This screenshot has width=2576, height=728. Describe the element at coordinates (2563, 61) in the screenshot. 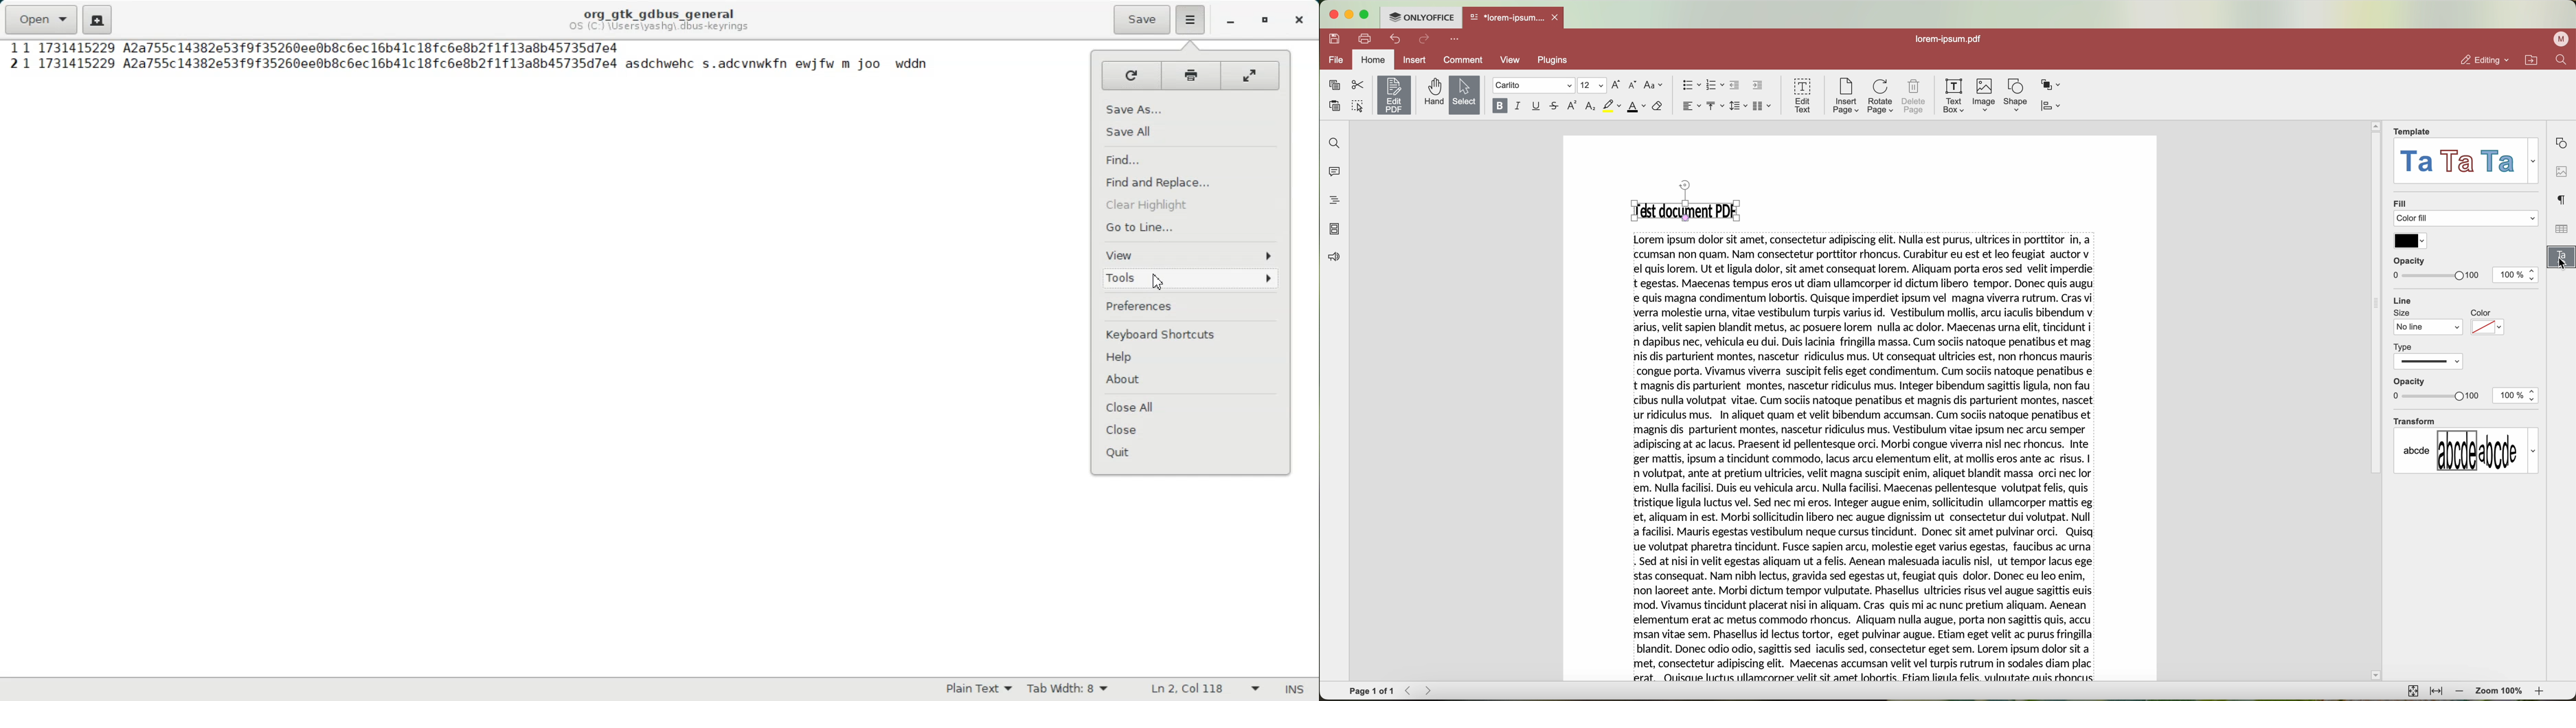

I see `find` at that location.